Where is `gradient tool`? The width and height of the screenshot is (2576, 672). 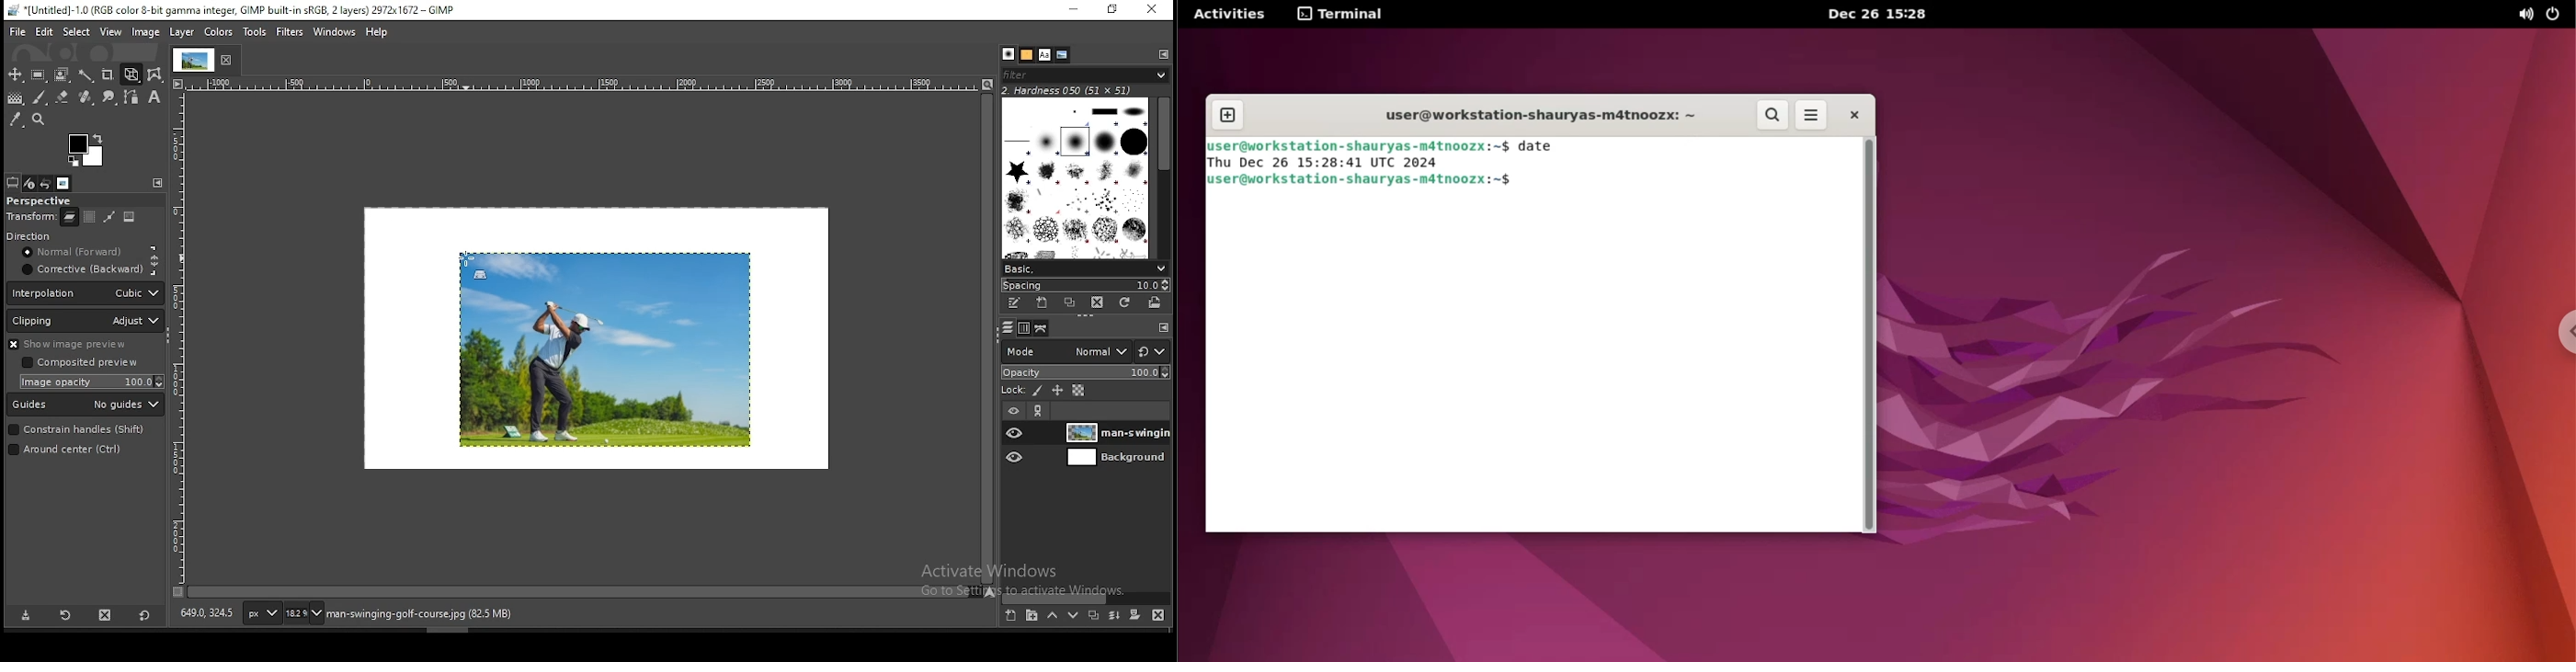 gradient tool is located at coordinates (18, 98).